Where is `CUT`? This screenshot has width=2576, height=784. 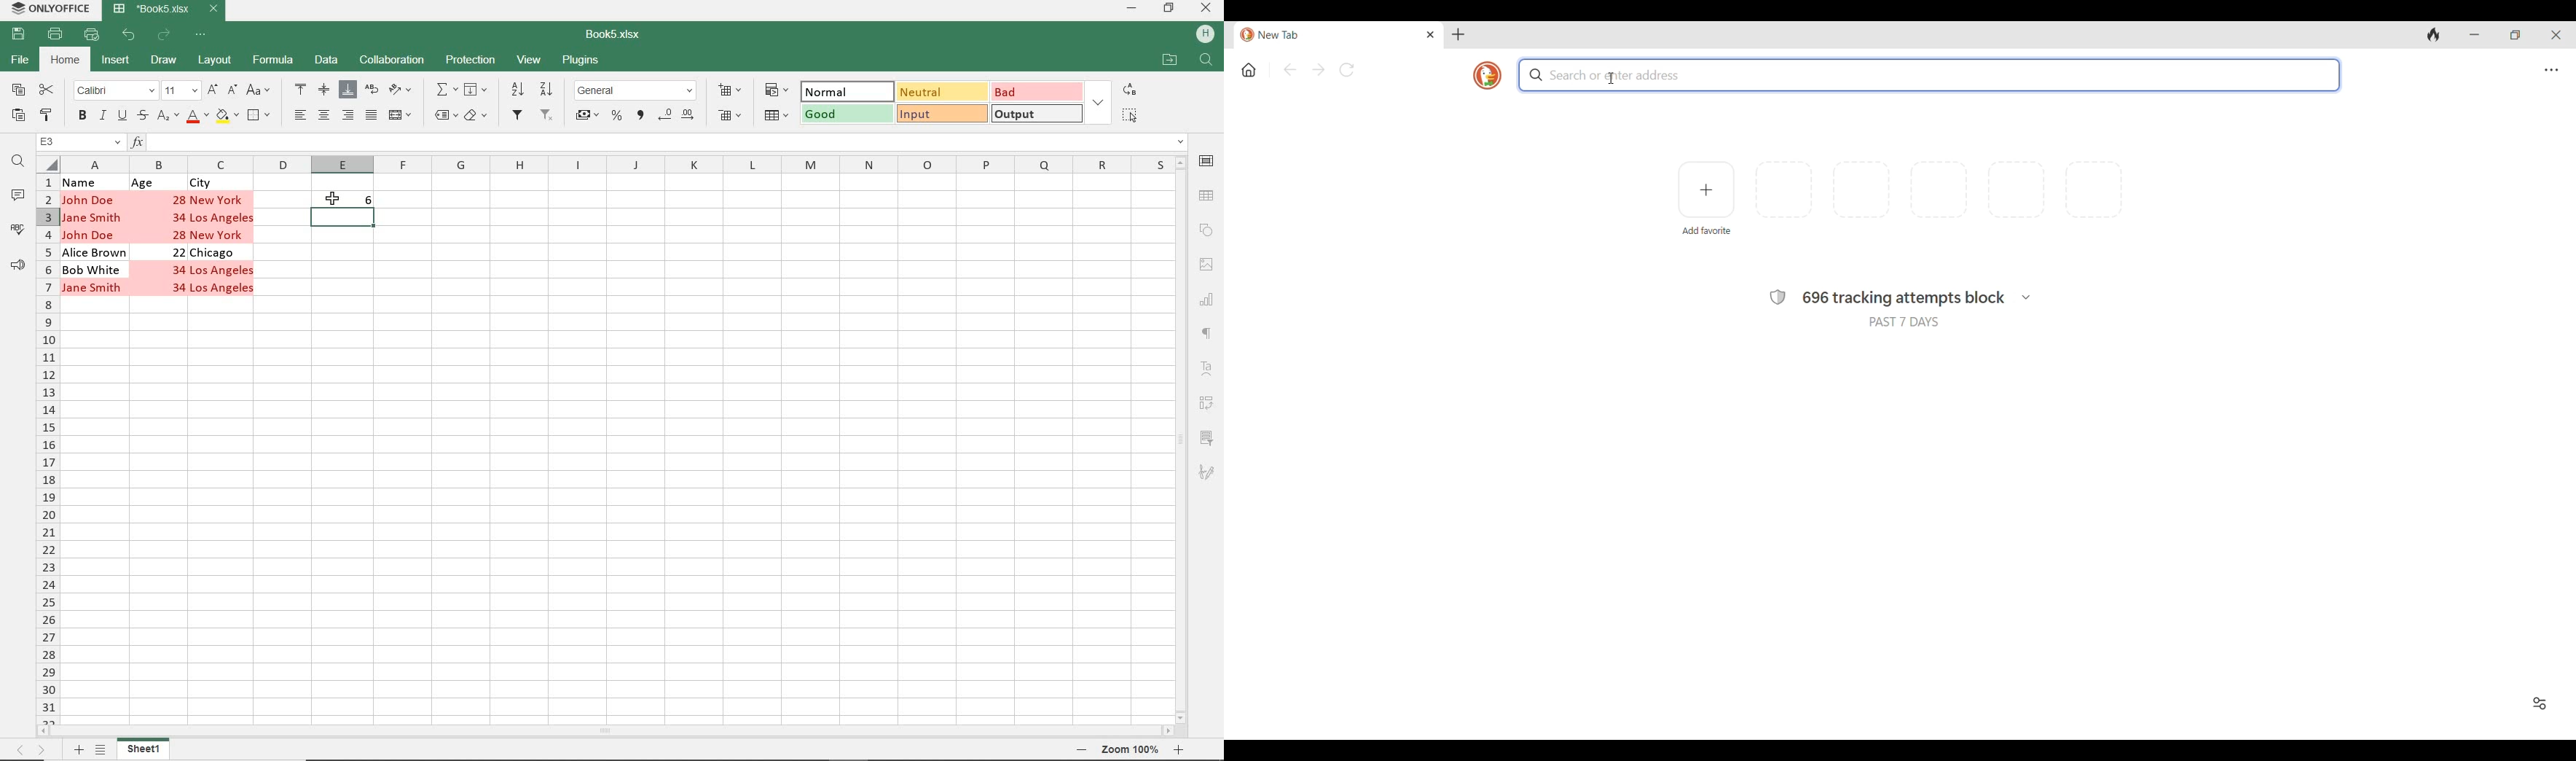 CUT is located at coordinates (46, 89).